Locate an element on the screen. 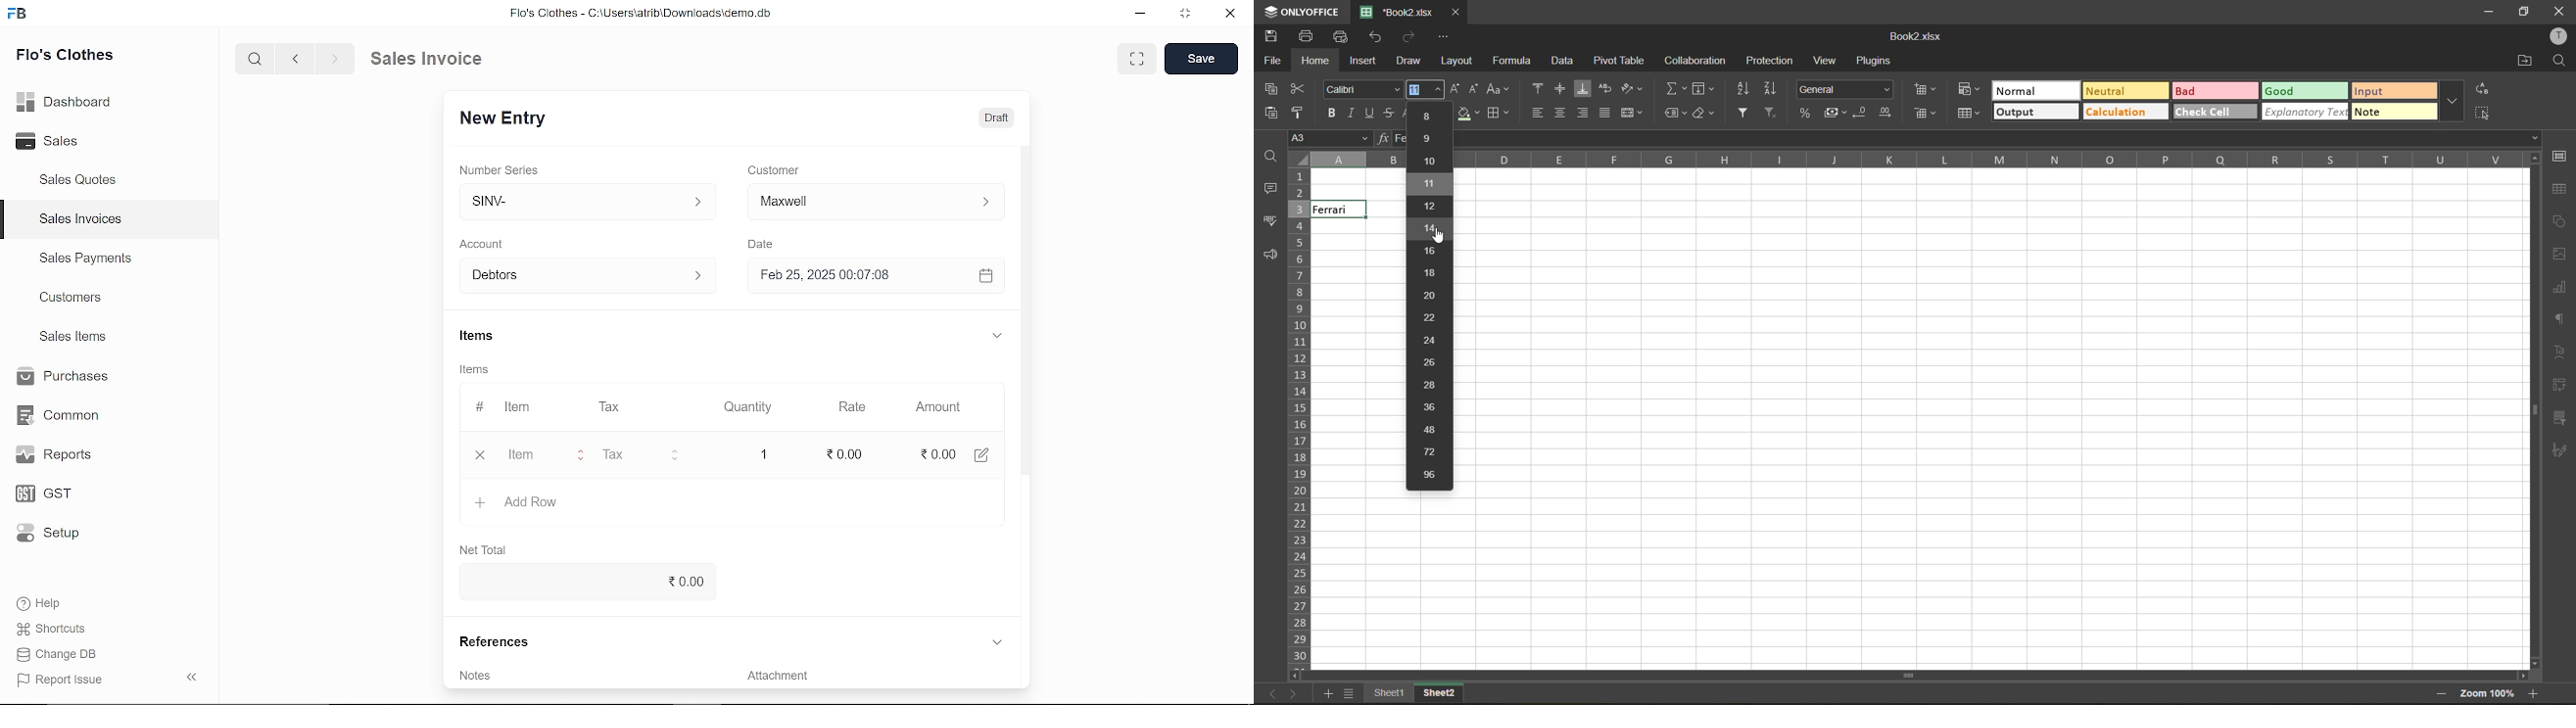 Image resolution: width=2576 pixels, height=728 pixels. previous is located at coordinates (297, 59).